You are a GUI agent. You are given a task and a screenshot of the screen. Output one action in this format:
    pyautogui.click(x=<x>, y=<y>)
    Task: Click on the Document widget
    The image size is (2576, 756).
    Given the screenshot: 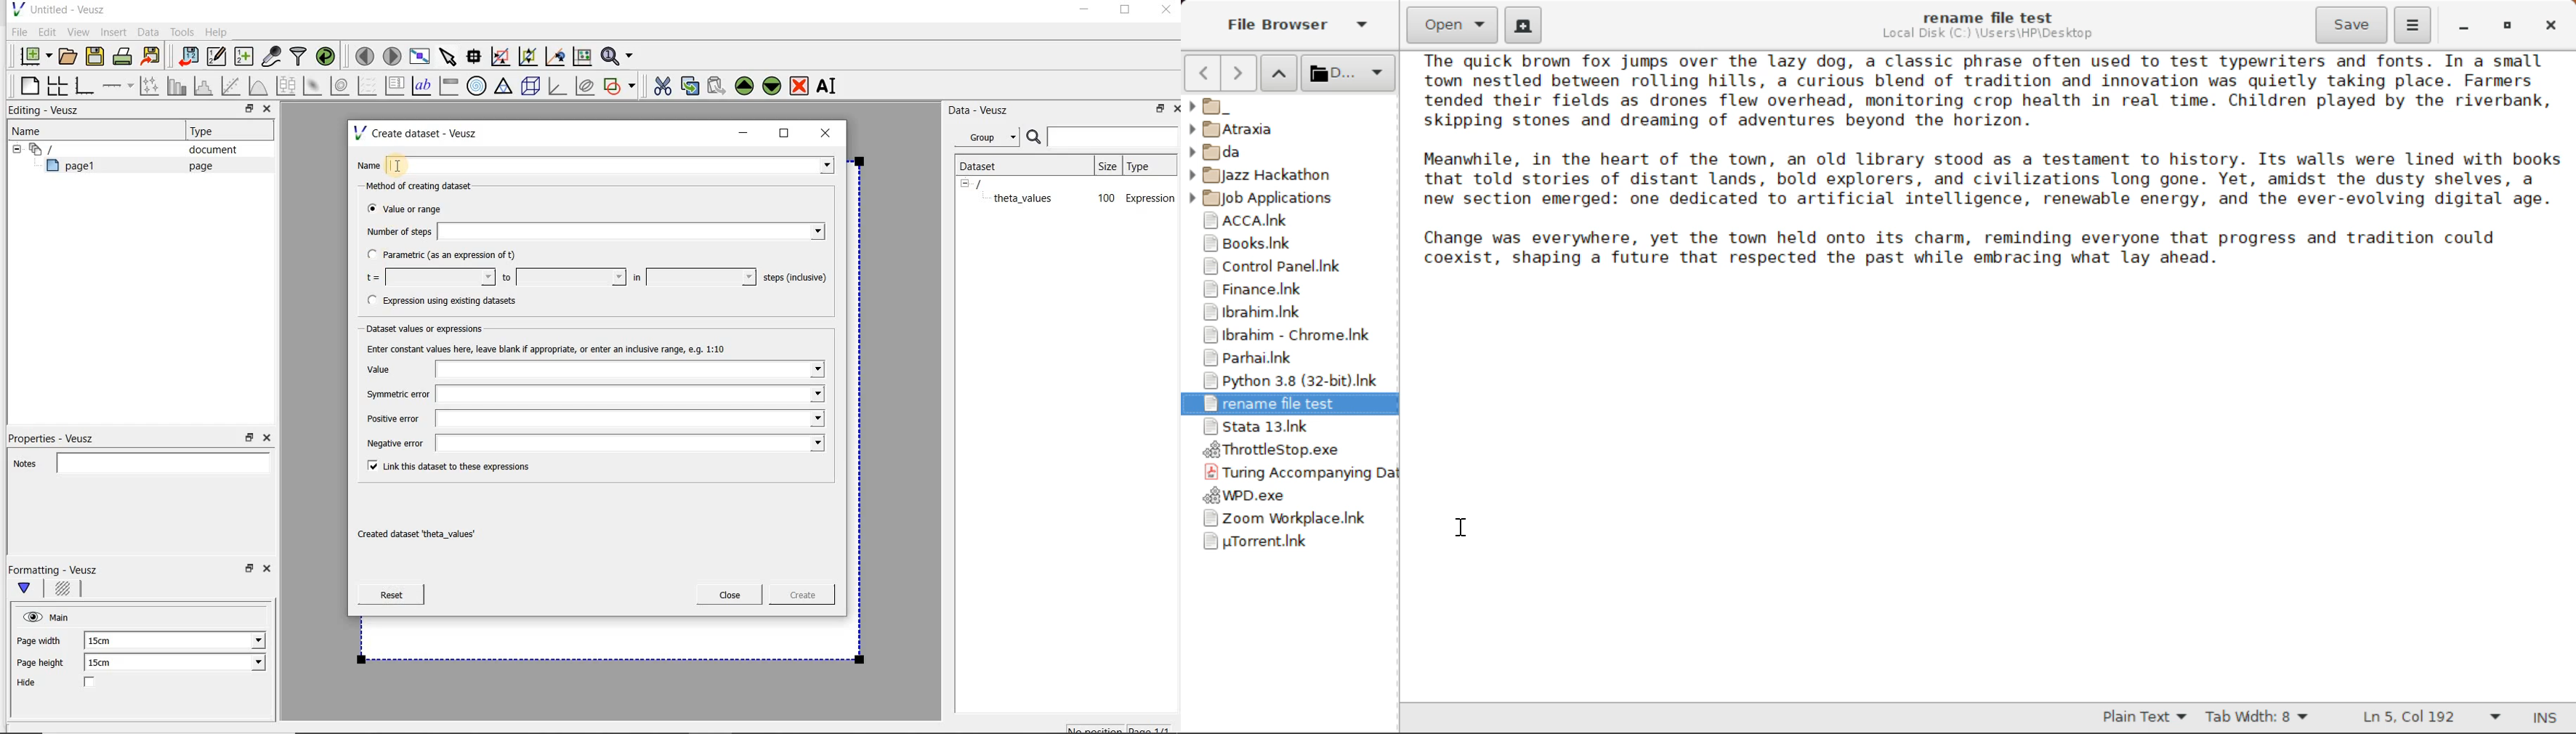 What is the action you would take?
    pyautogui.click(x=66, y=149)
    